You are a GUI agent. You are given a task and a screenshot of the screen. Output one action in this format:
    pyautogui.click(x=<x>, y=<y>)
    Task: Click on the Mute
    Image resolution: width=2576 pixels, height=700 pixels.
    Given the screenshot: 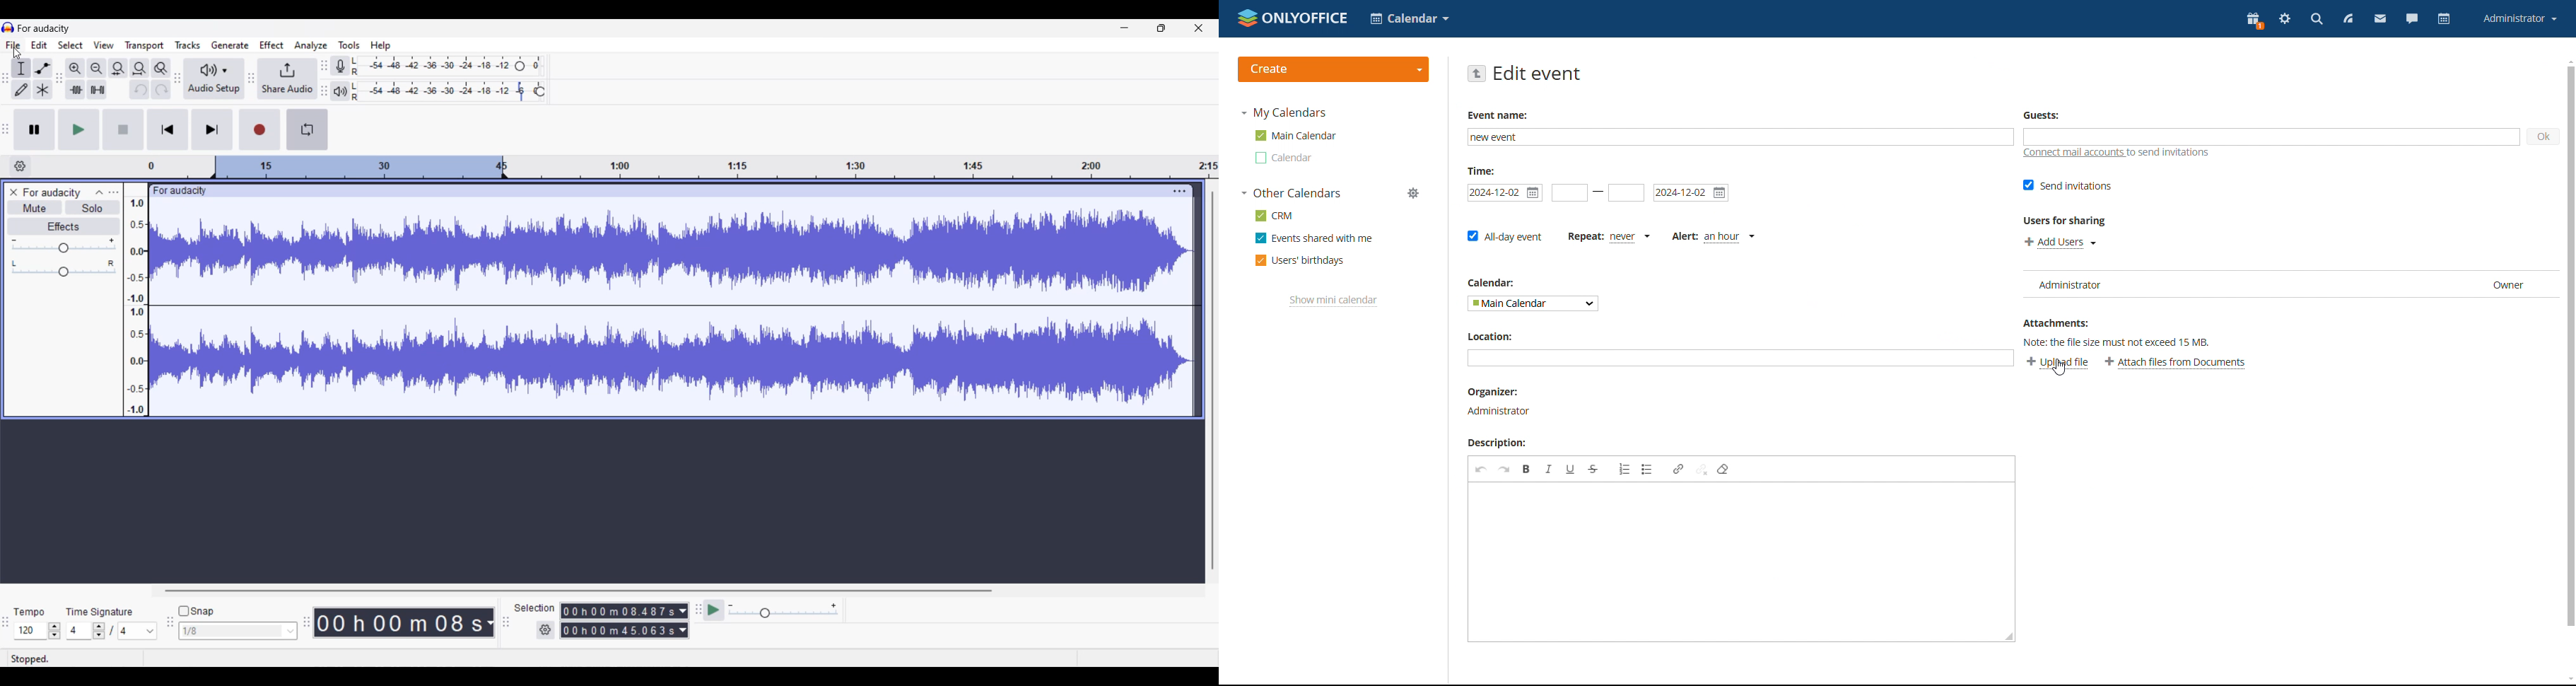 What is the action you would take?
    pyautogui.click(x=36, y=207)
    